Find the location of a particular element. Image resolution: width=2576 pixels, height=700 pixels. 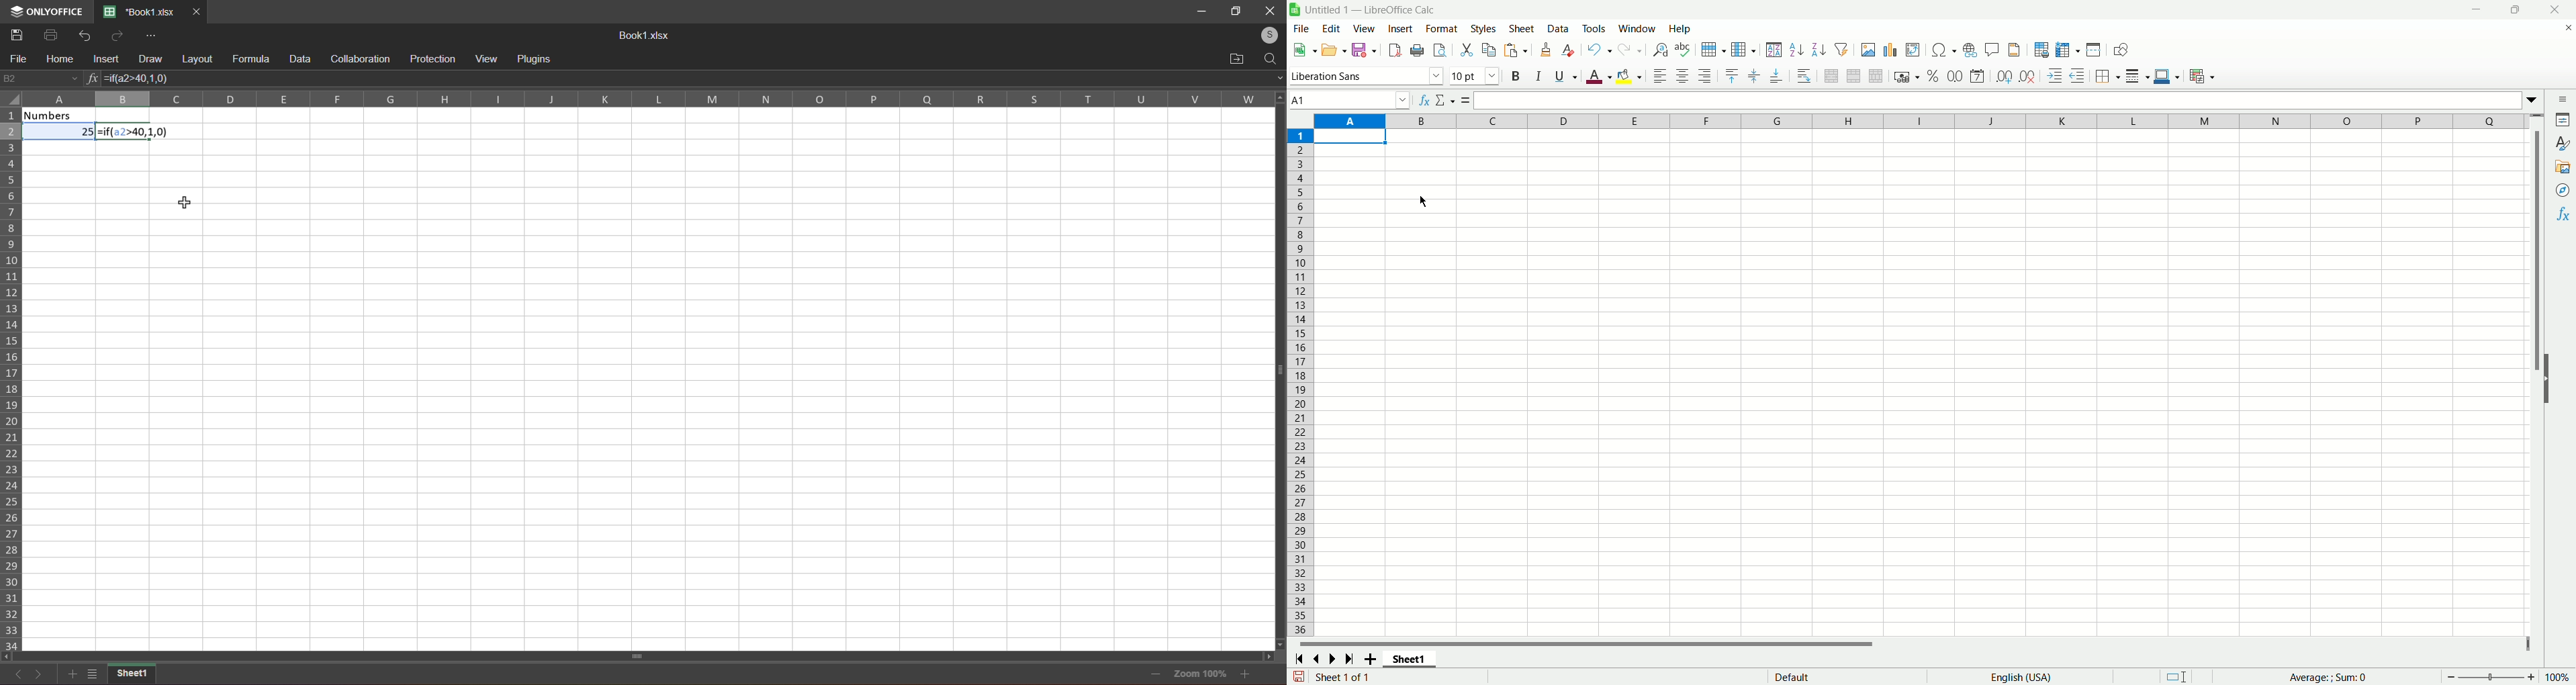

cursor is located at coordinates (185, 199).